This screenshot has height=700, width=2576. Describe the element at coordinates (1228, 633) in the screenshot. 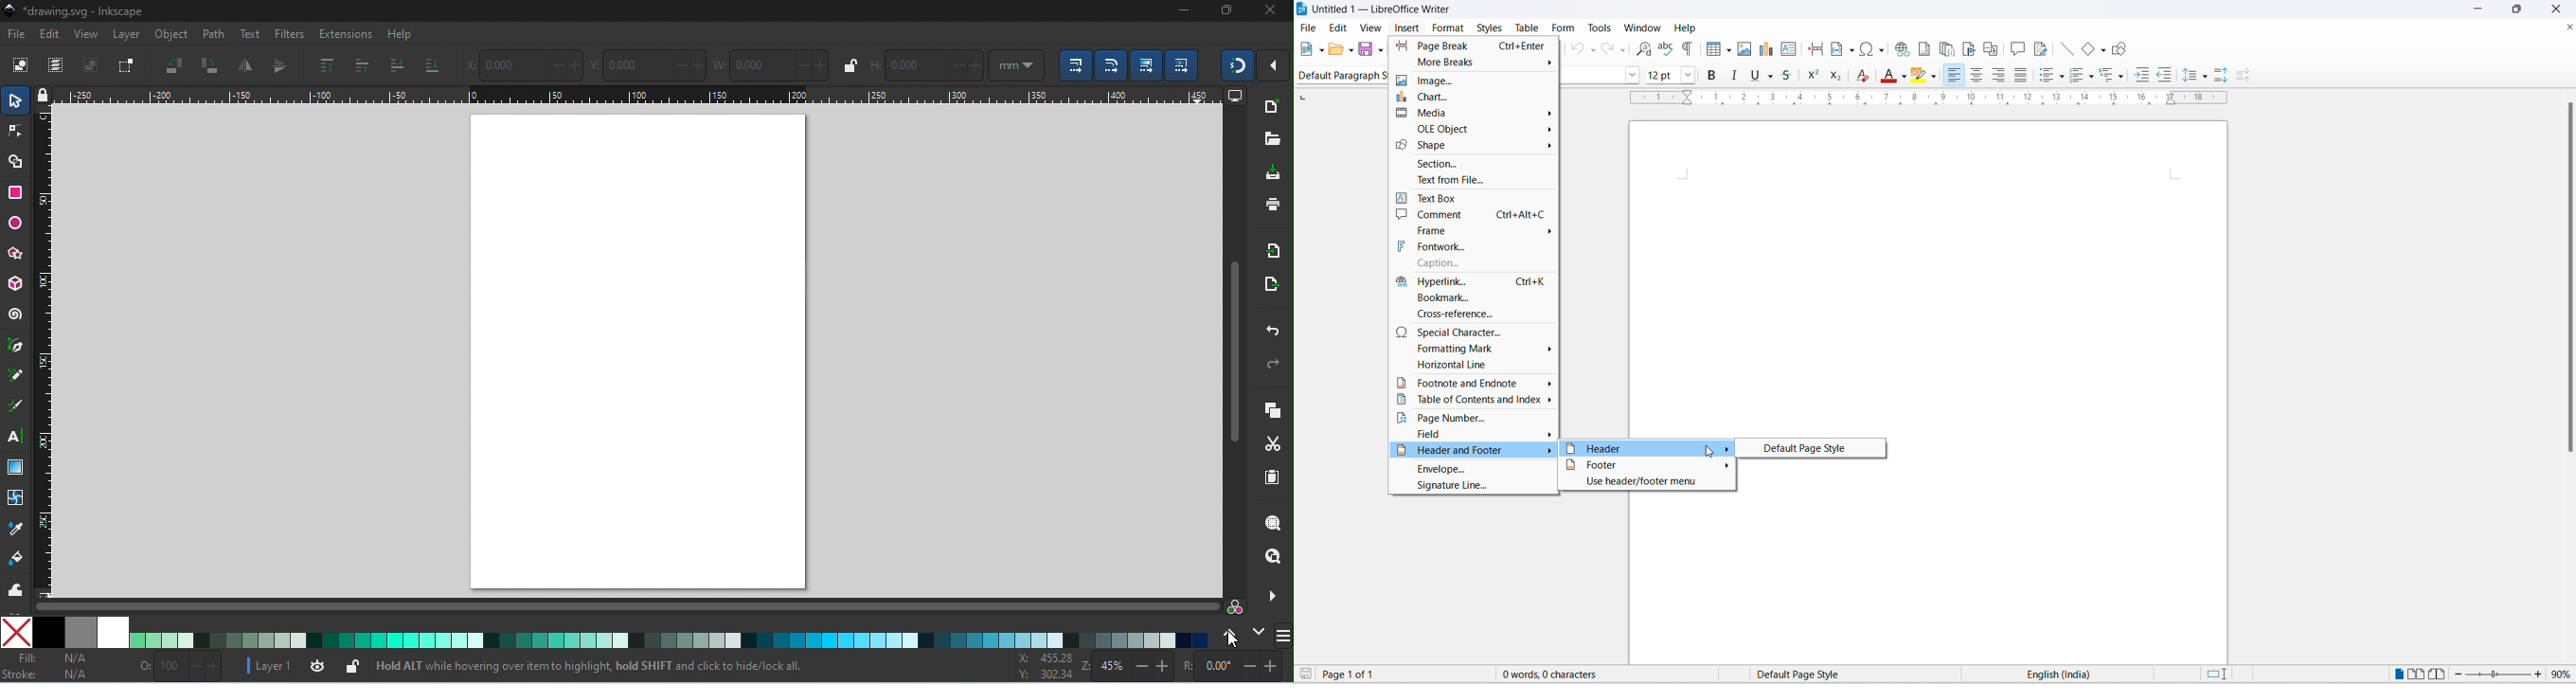

I see `previous color shade` at that location.